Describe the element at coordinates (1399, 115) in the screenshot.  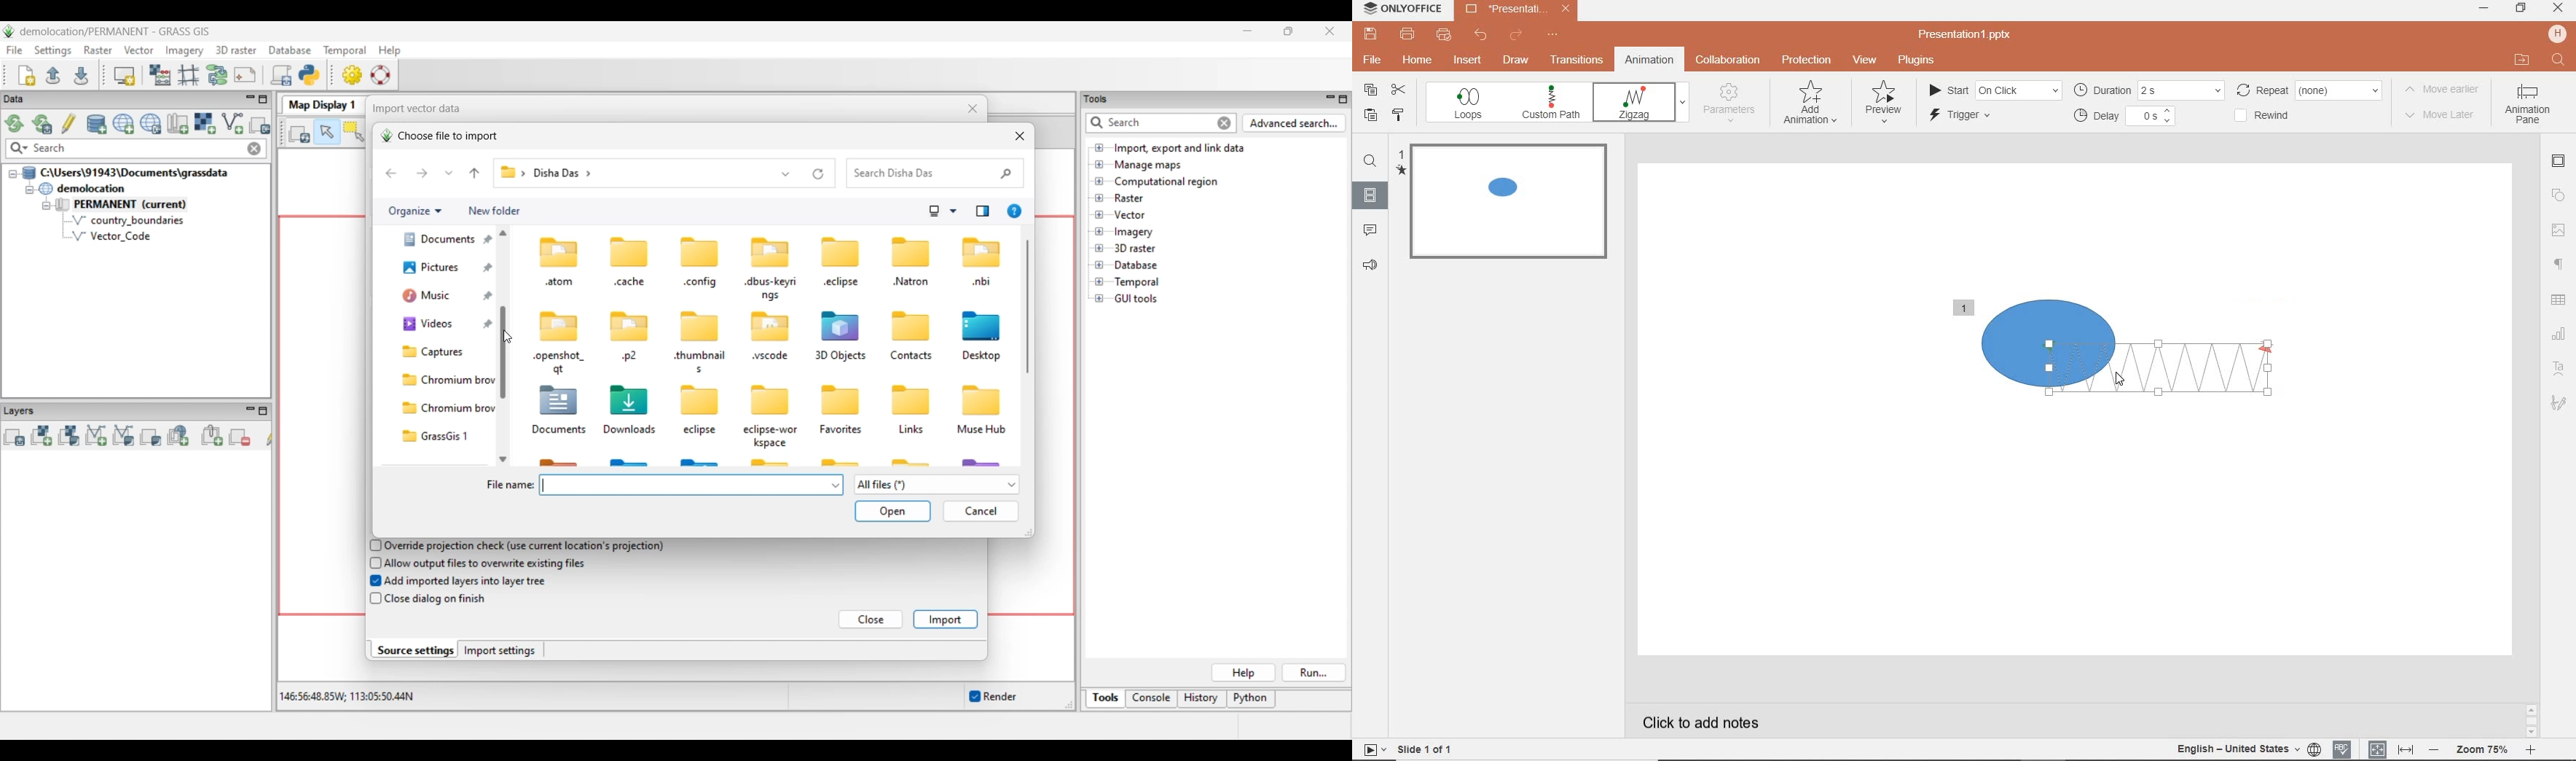
I see `COPY STYLE` at that location.